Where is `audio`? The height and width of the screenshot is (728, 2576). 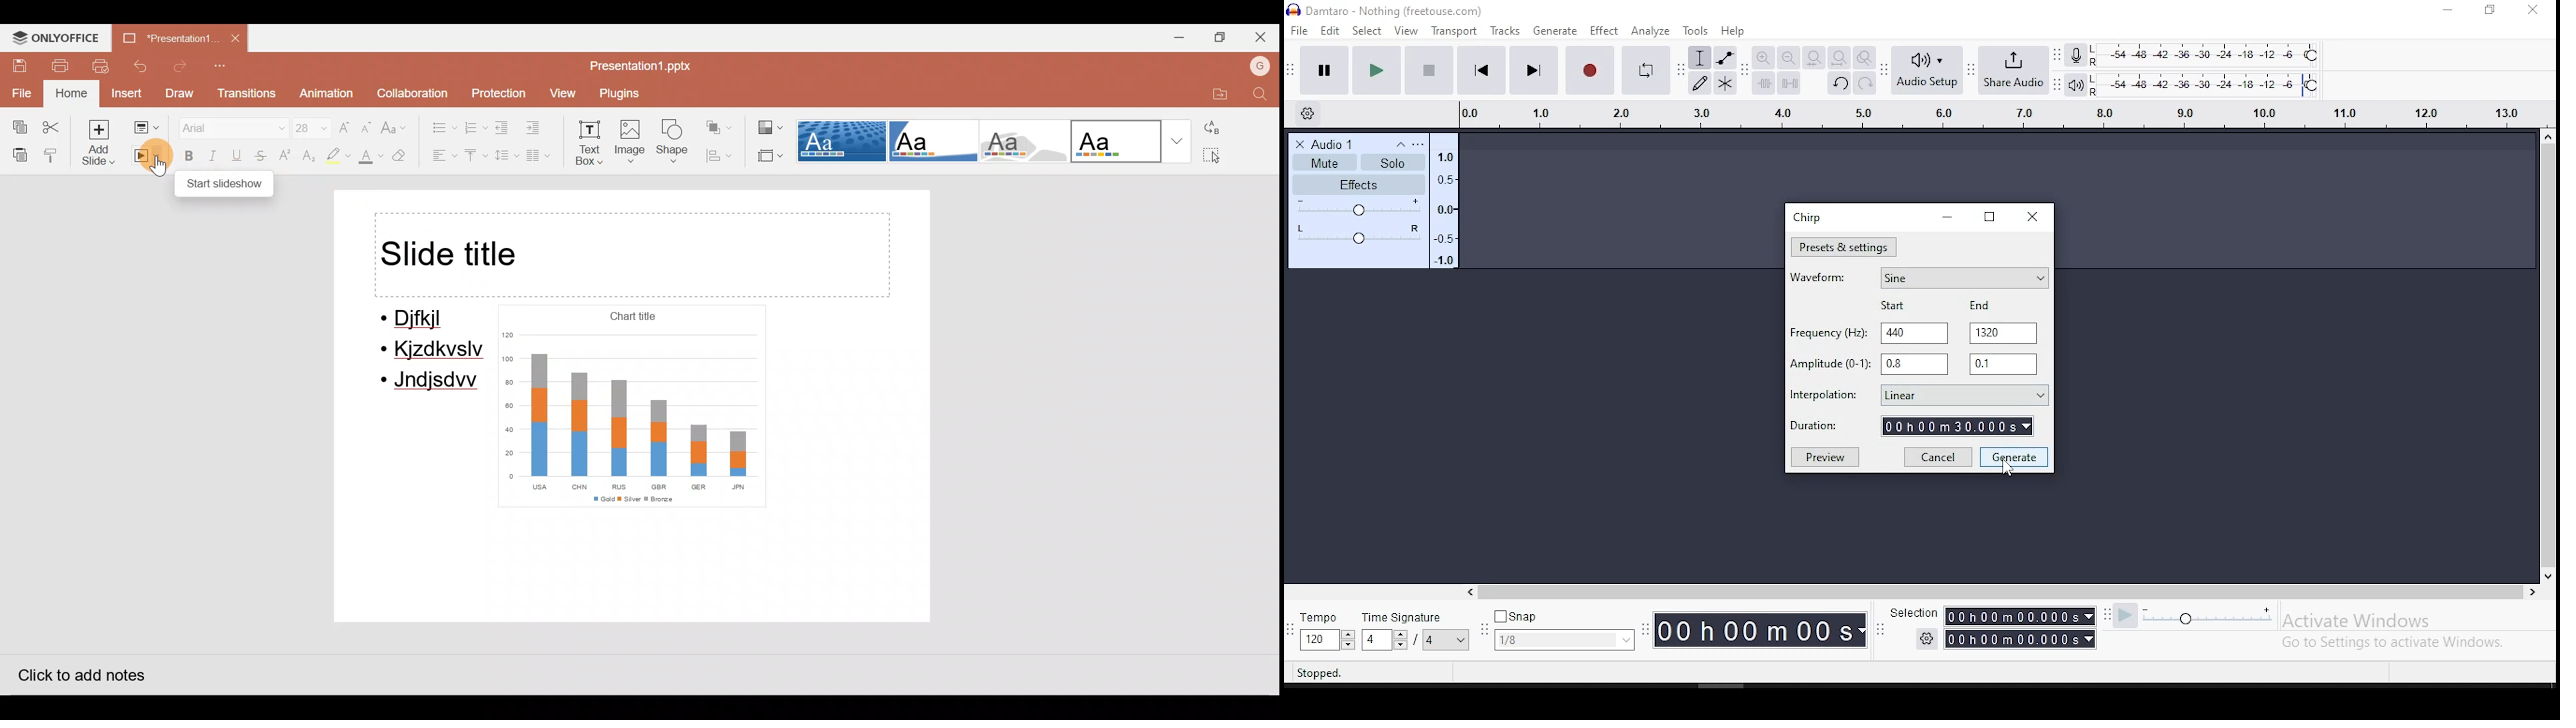
audio is located at coordinates (1348, 145).